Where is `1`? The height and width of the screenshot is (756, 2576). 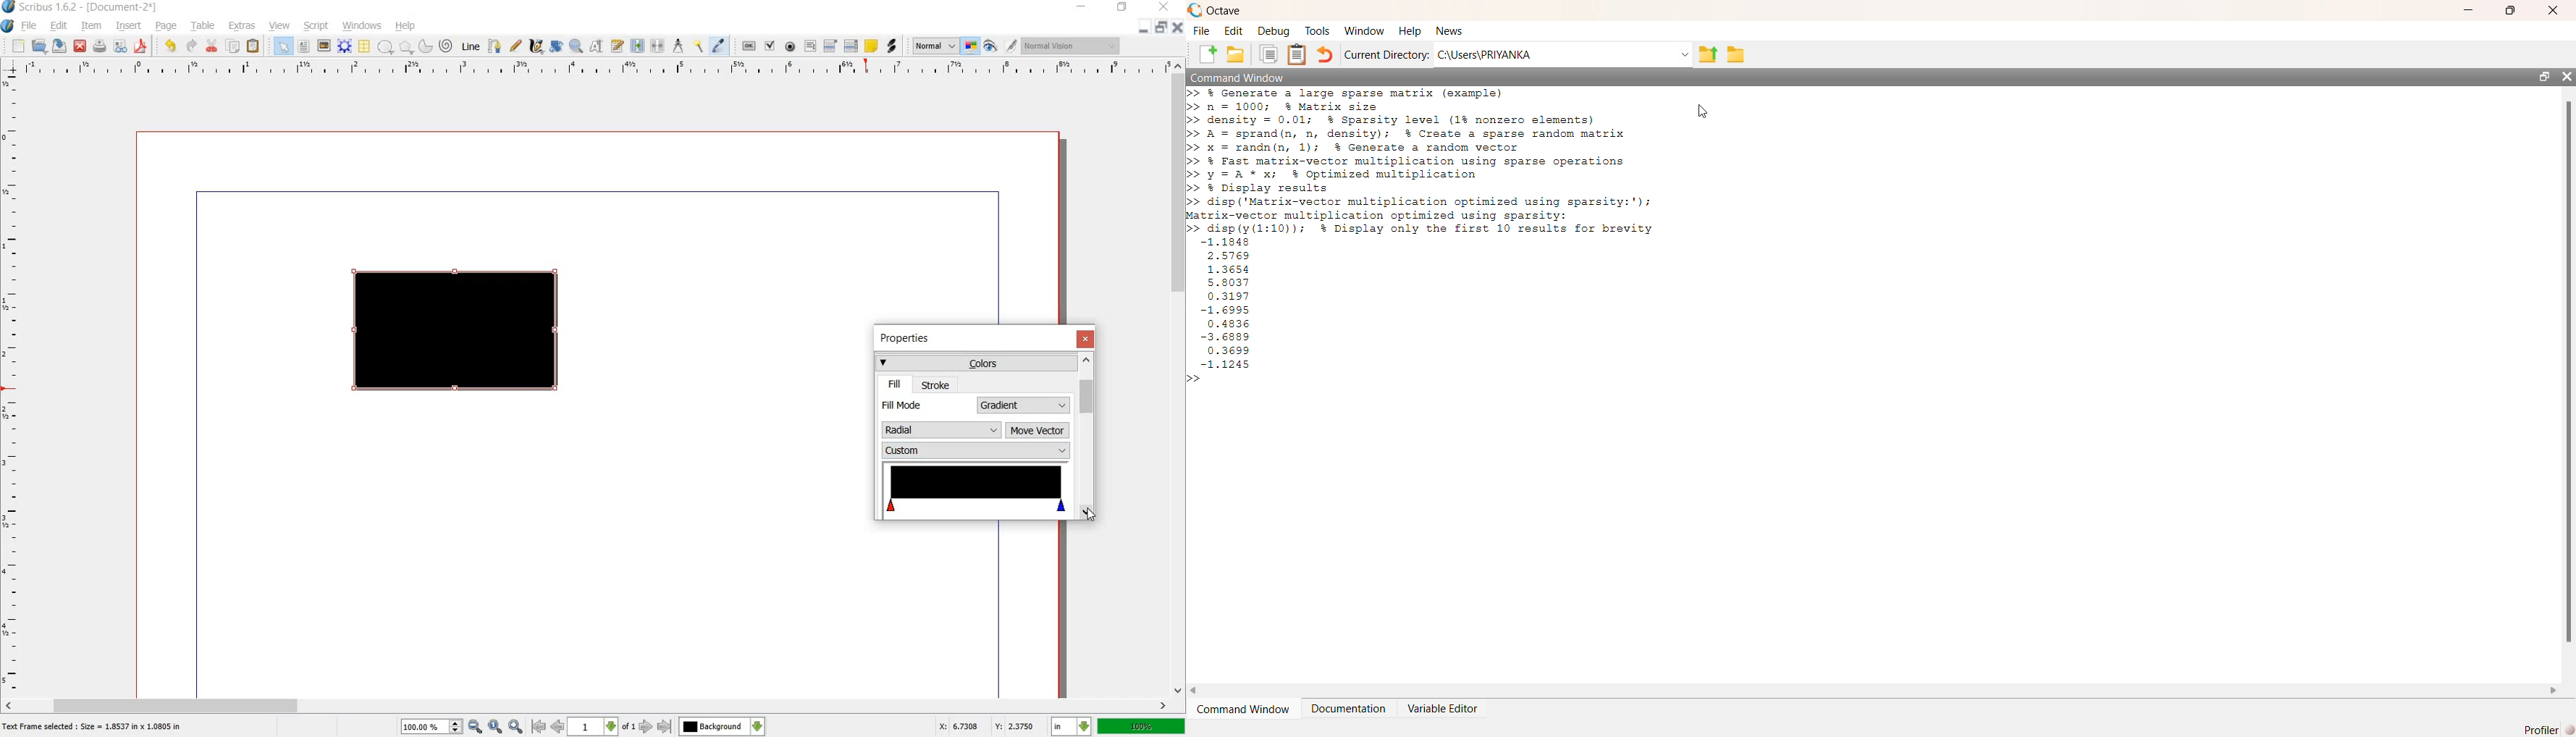 1 is located at coordinates (592, 727).